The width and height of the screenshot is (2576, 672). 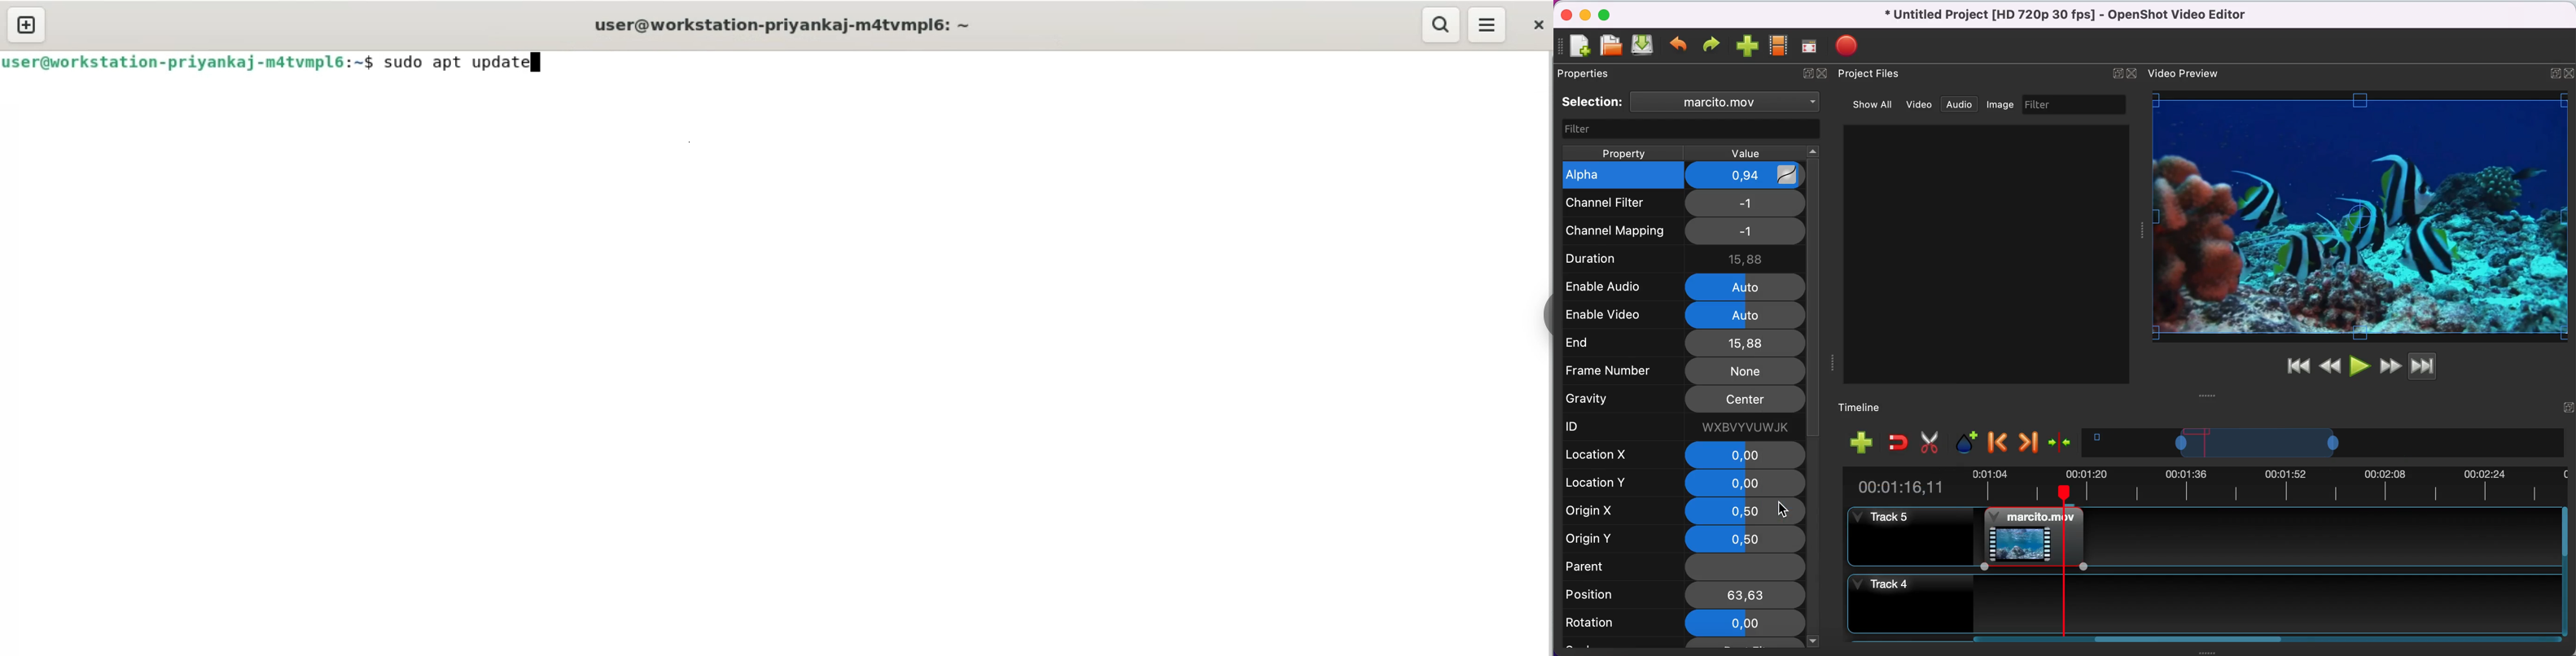 What do you see at coordinates (2029, 534) in the screenshot?
I see `video clip` at bounding box center [2029, 534].